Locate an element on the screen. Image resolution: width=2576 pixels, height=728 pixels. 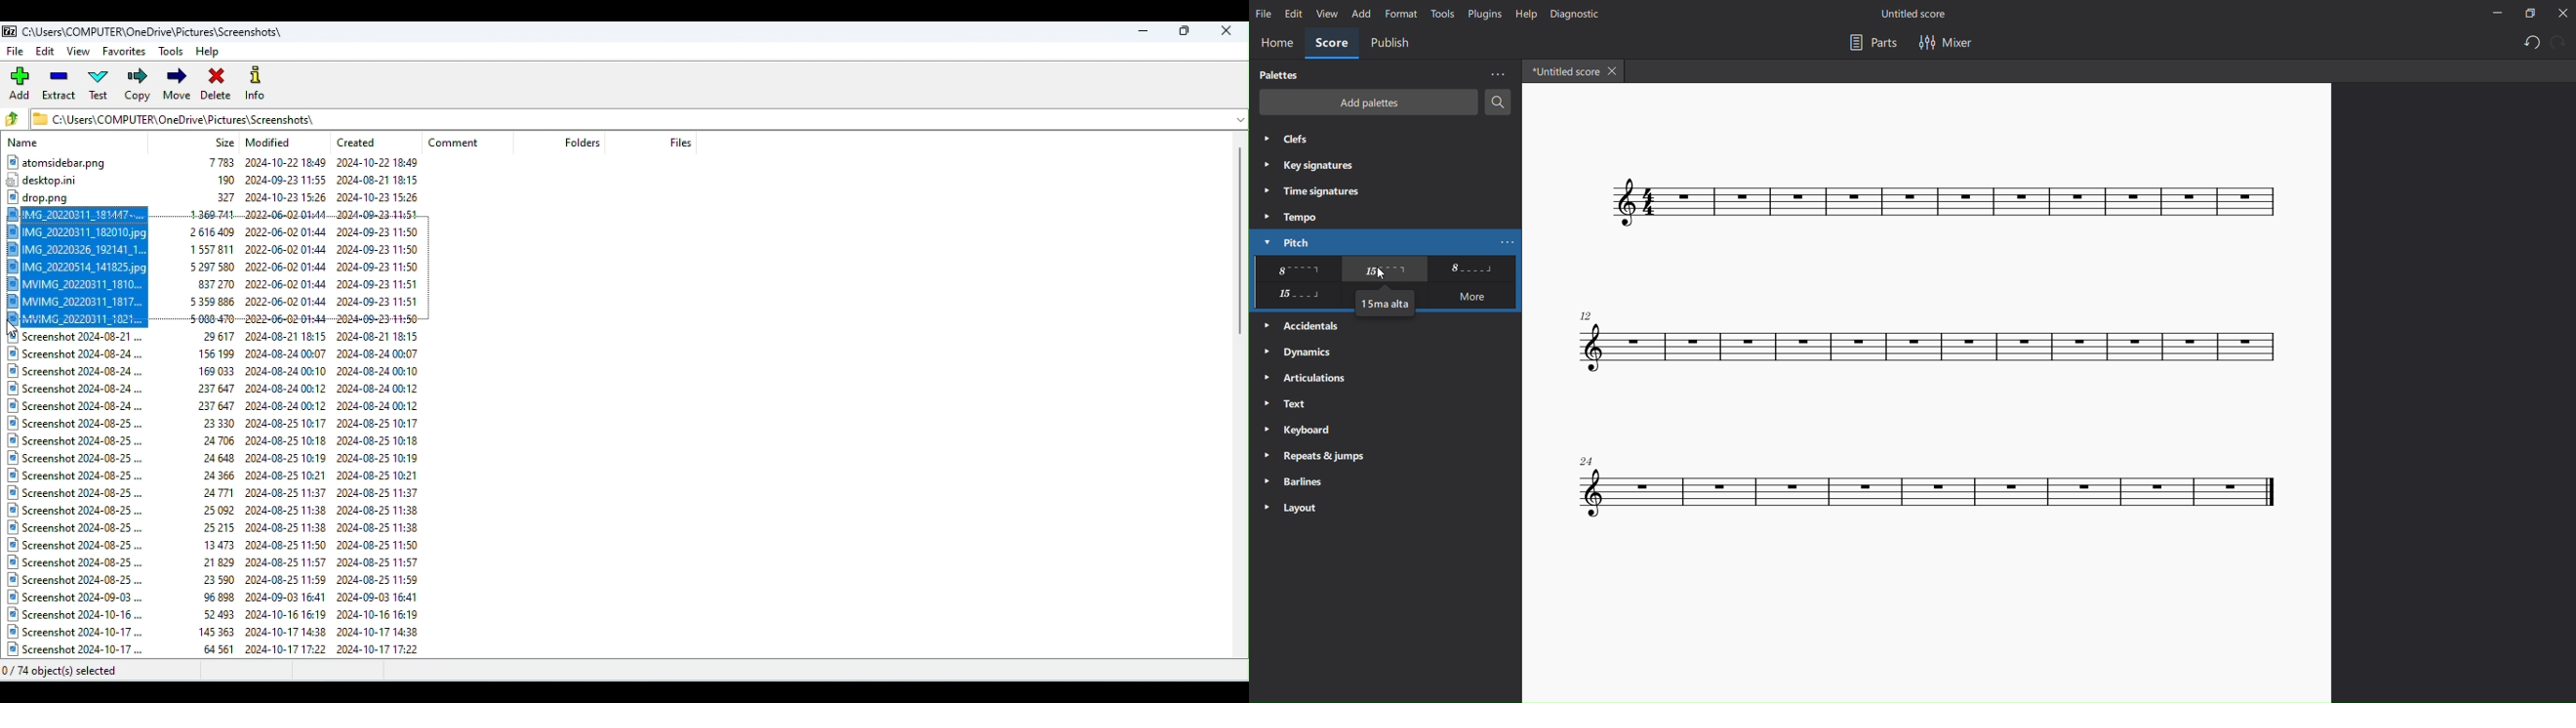
File is located at coordinates (17, 51).